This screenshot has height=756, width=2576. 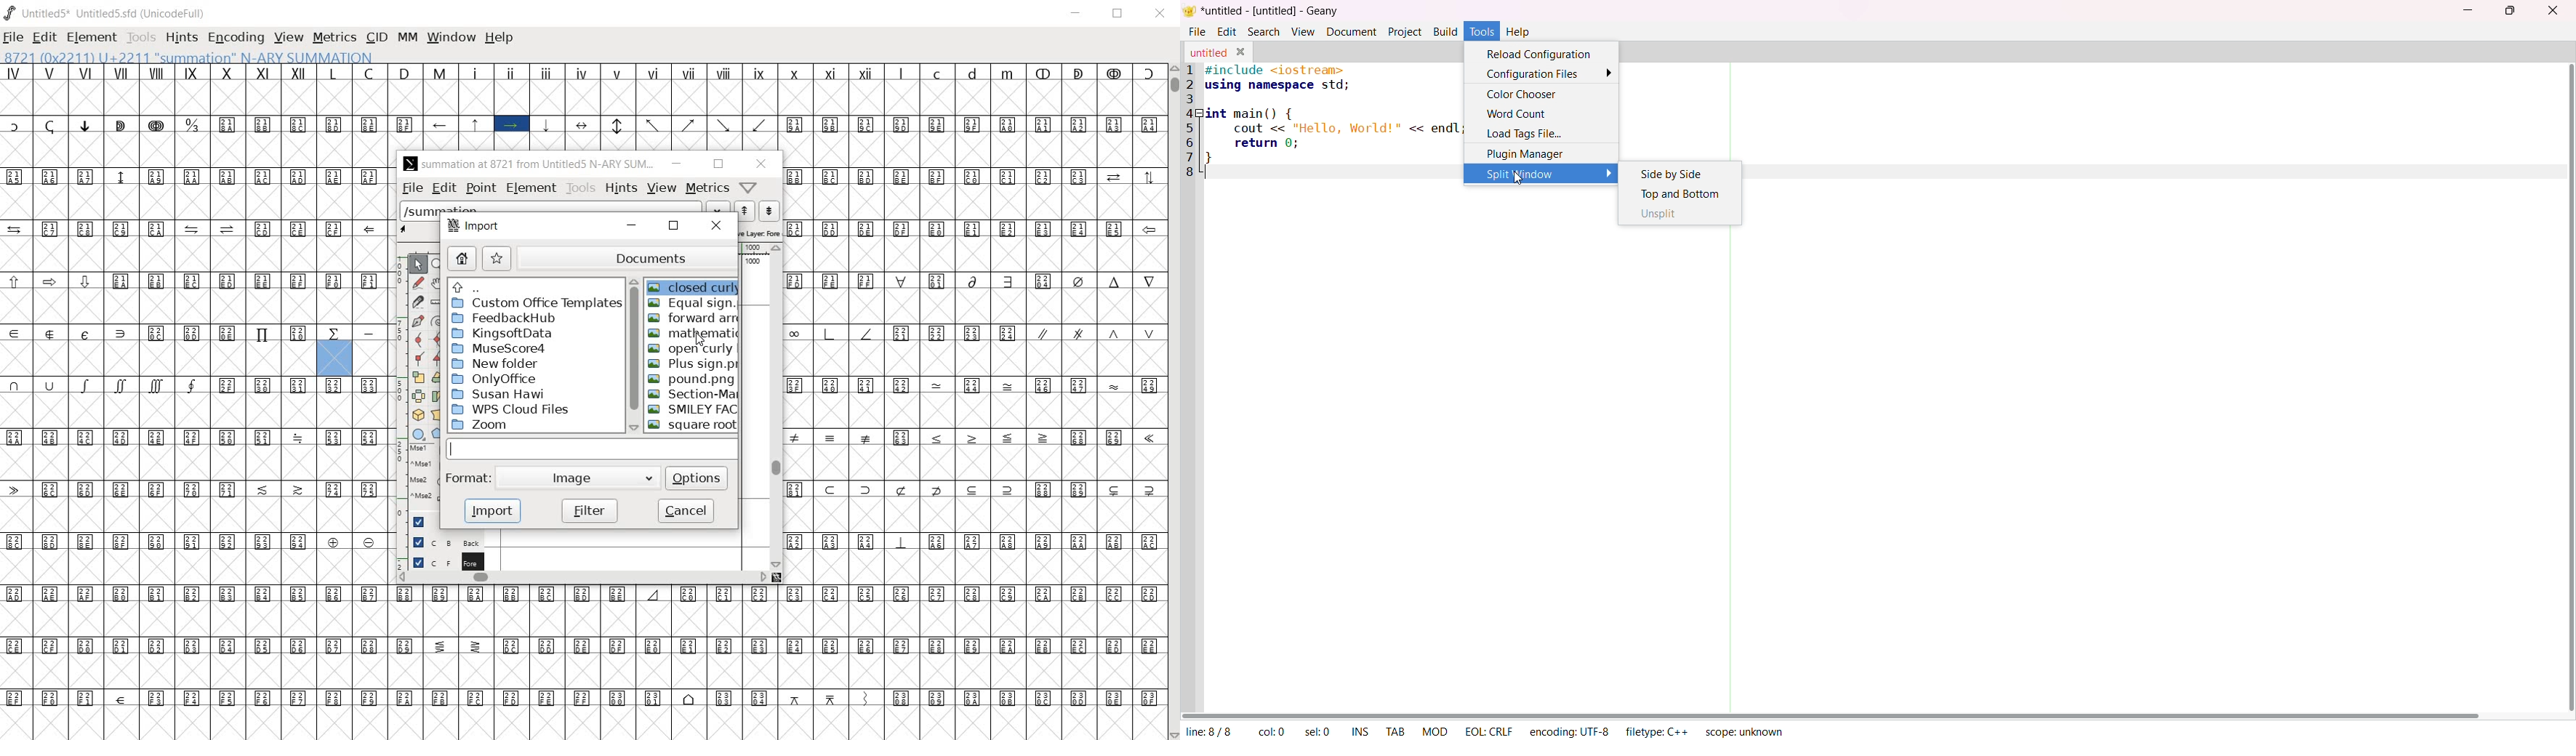 What do you see at coordinates (691, 380) in the screenshot?
I see `POUND.PNG` at bounding box center [691, 380].